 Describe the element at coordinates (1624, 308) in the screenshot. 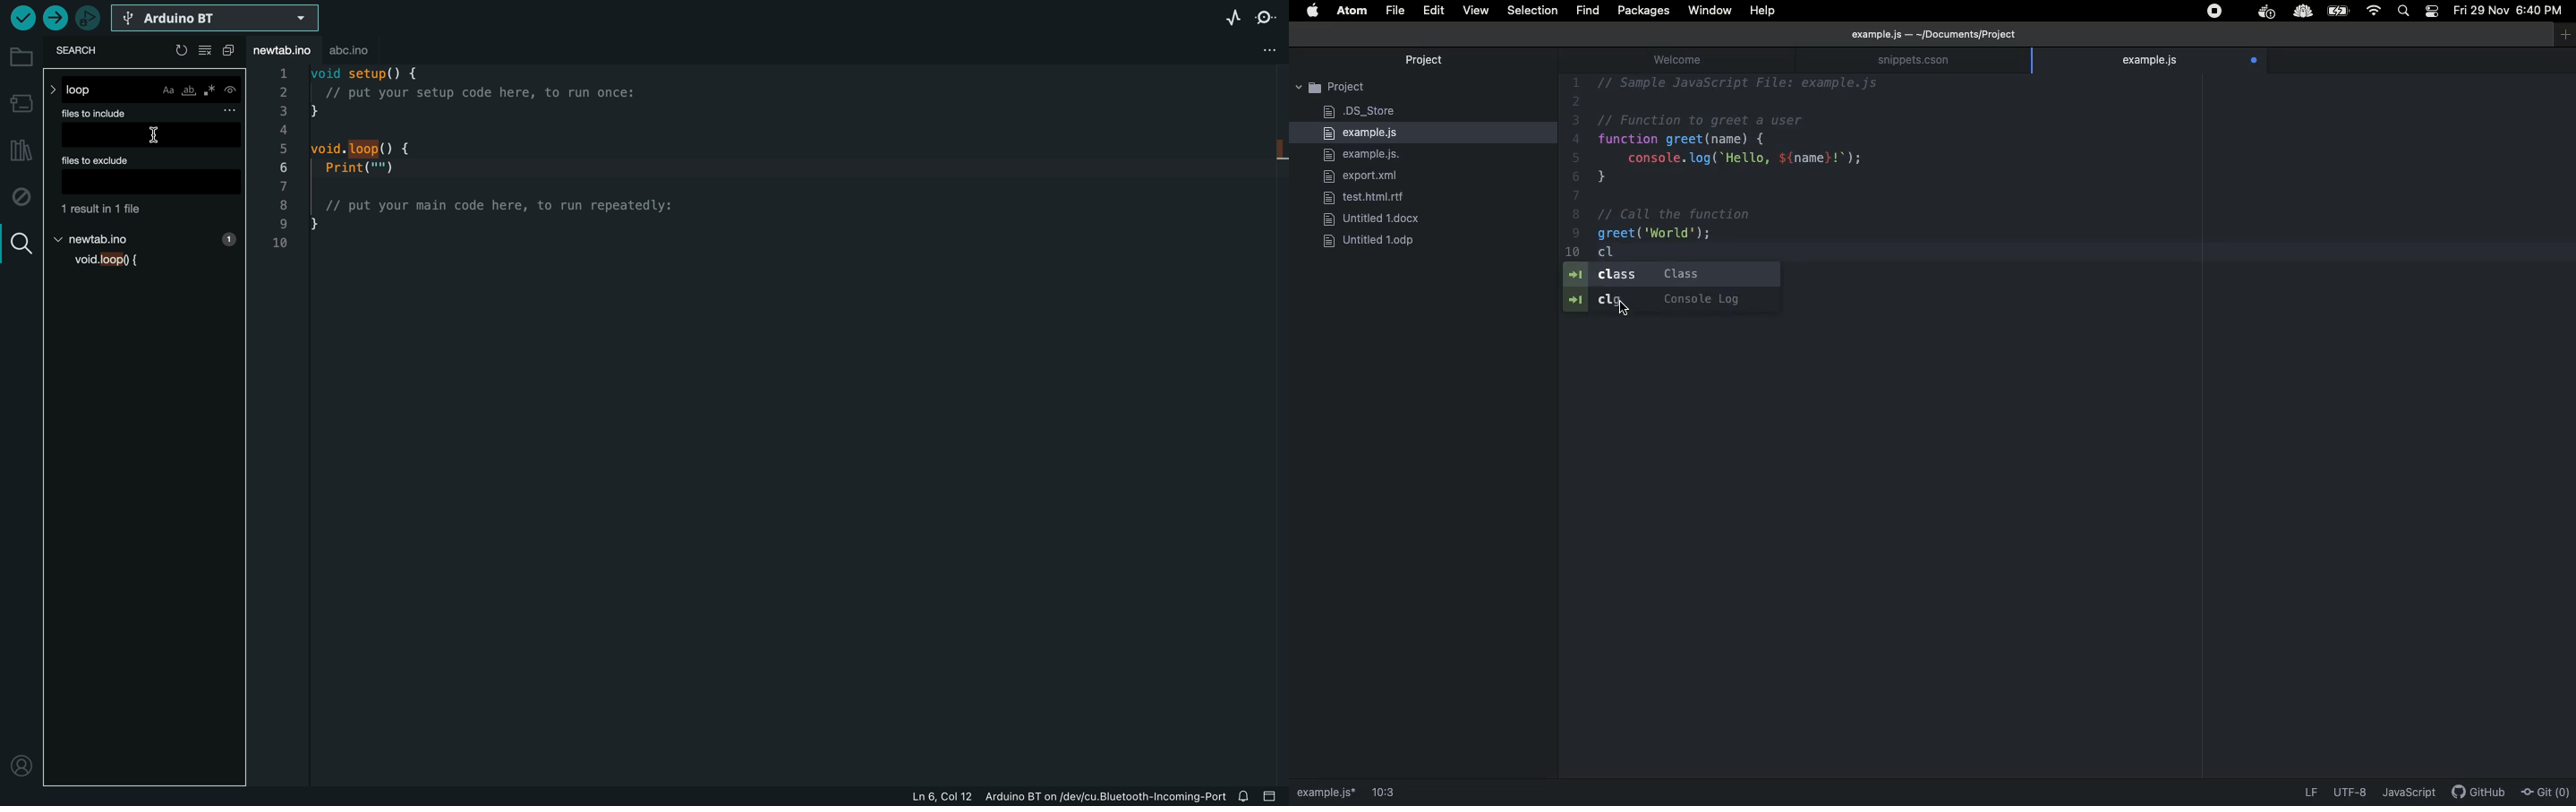

I see `cursor` at that location.